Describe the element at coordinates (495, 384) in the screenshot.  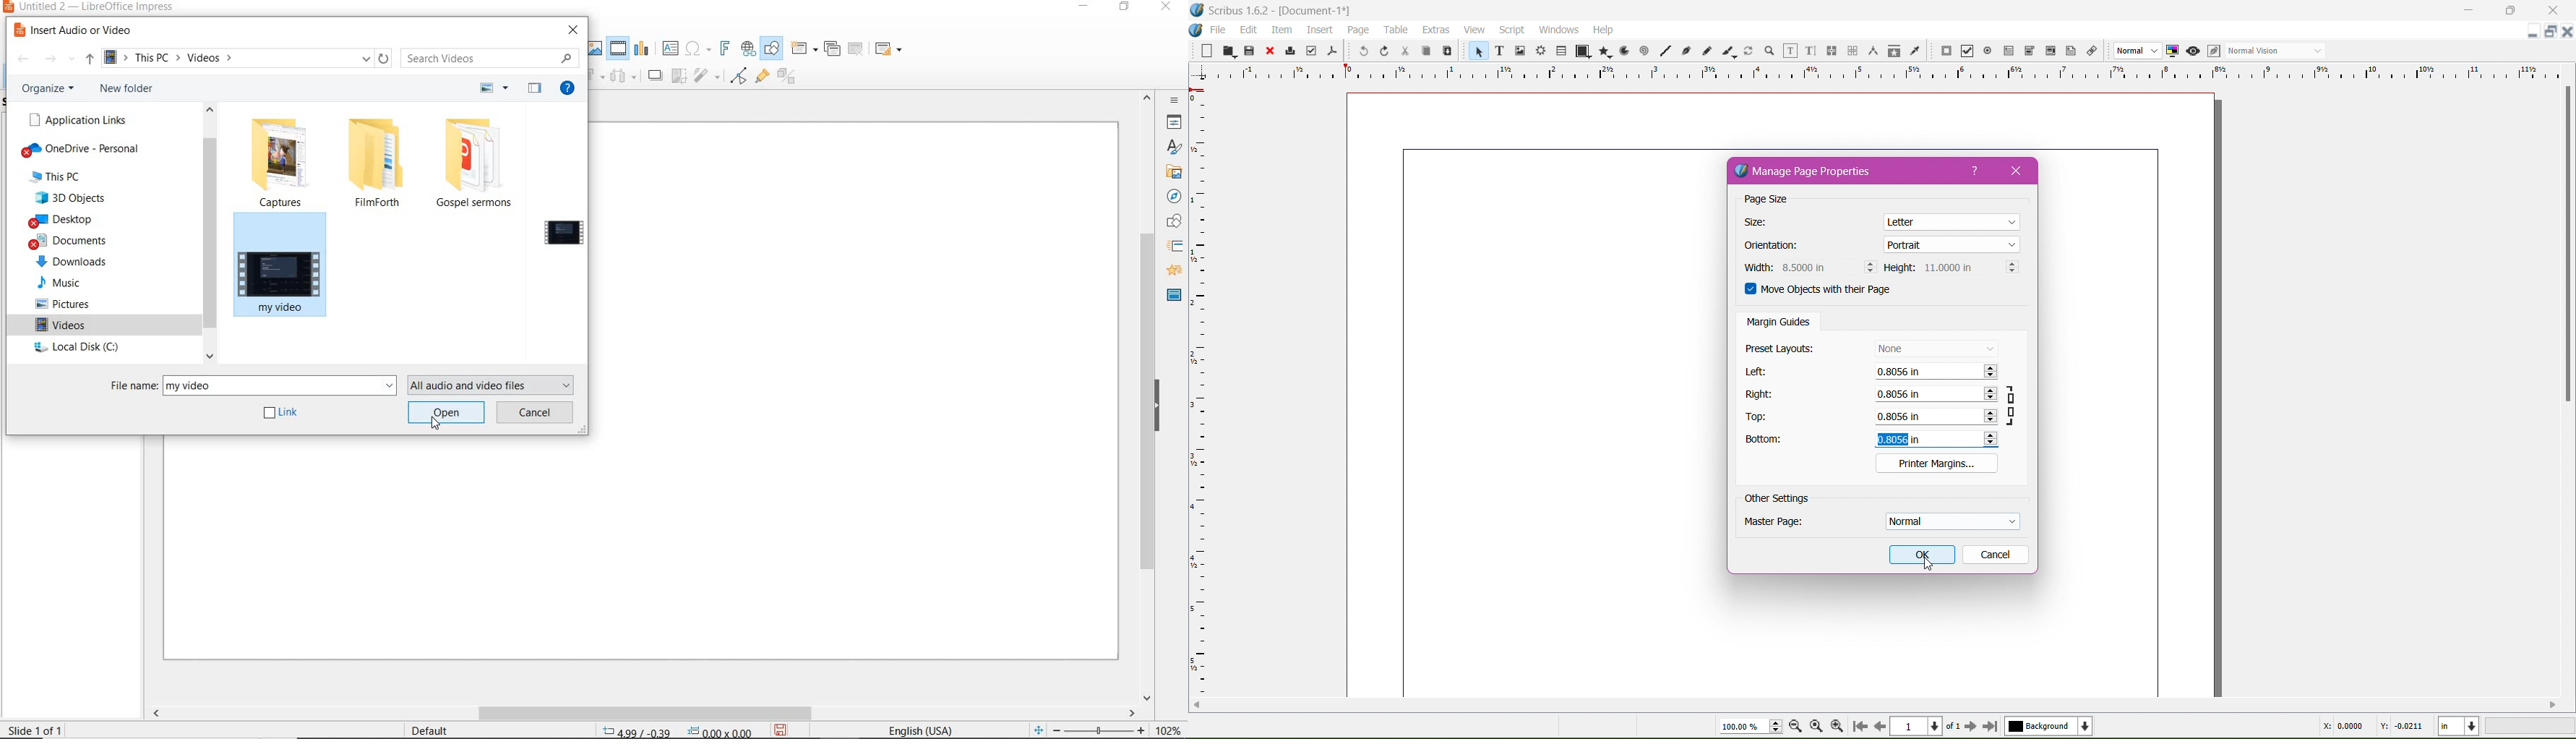
I see `all audio and video files` at that location.